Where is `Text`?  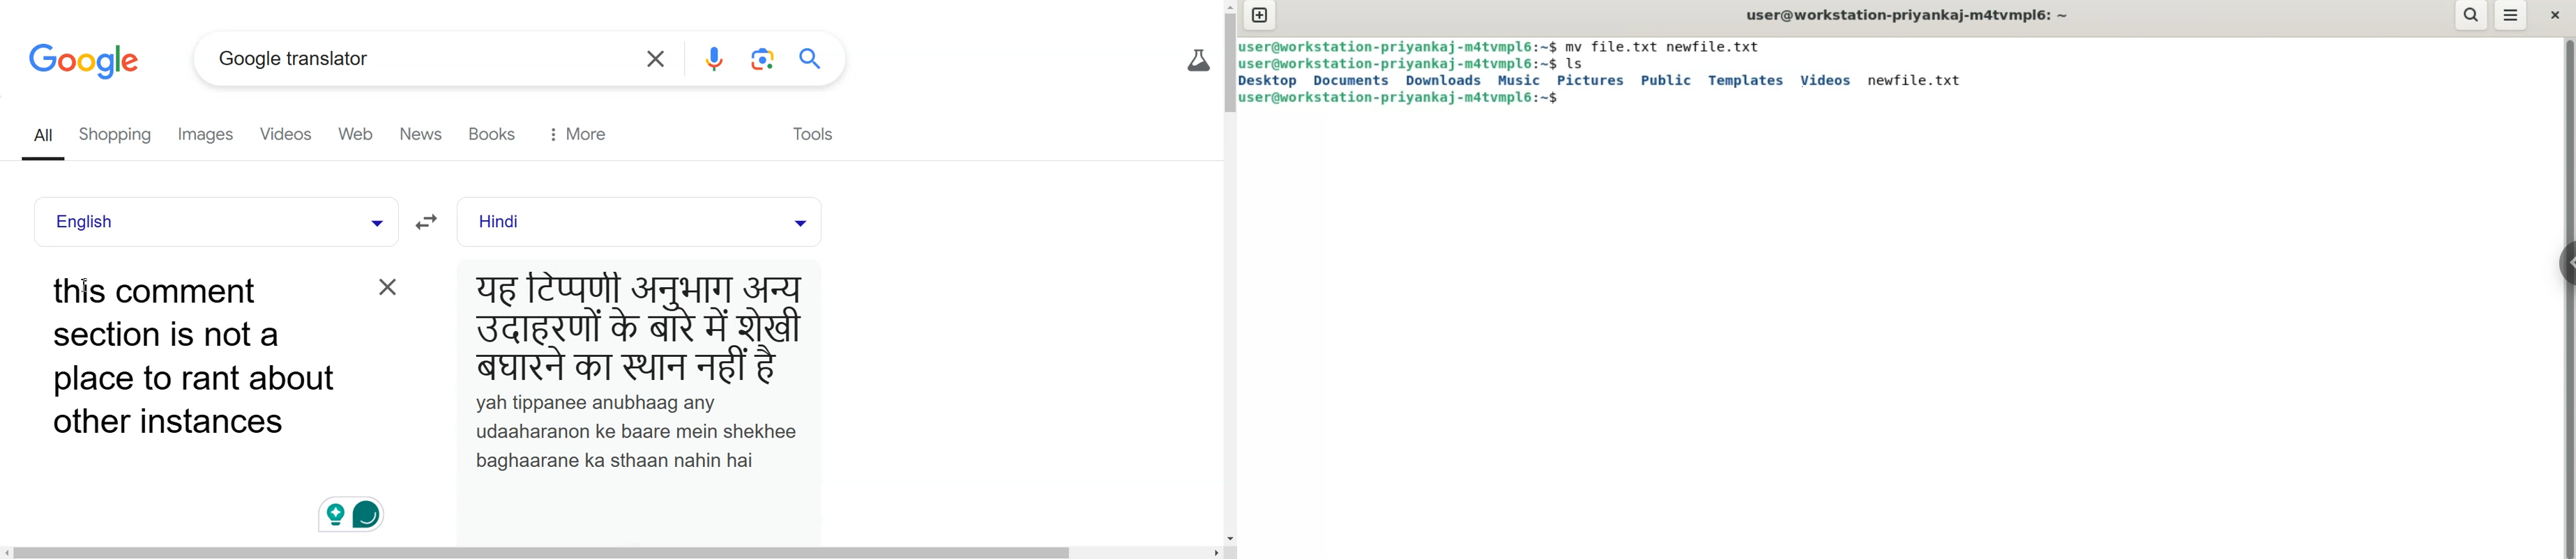
Text is located at coordinates (641, 370).